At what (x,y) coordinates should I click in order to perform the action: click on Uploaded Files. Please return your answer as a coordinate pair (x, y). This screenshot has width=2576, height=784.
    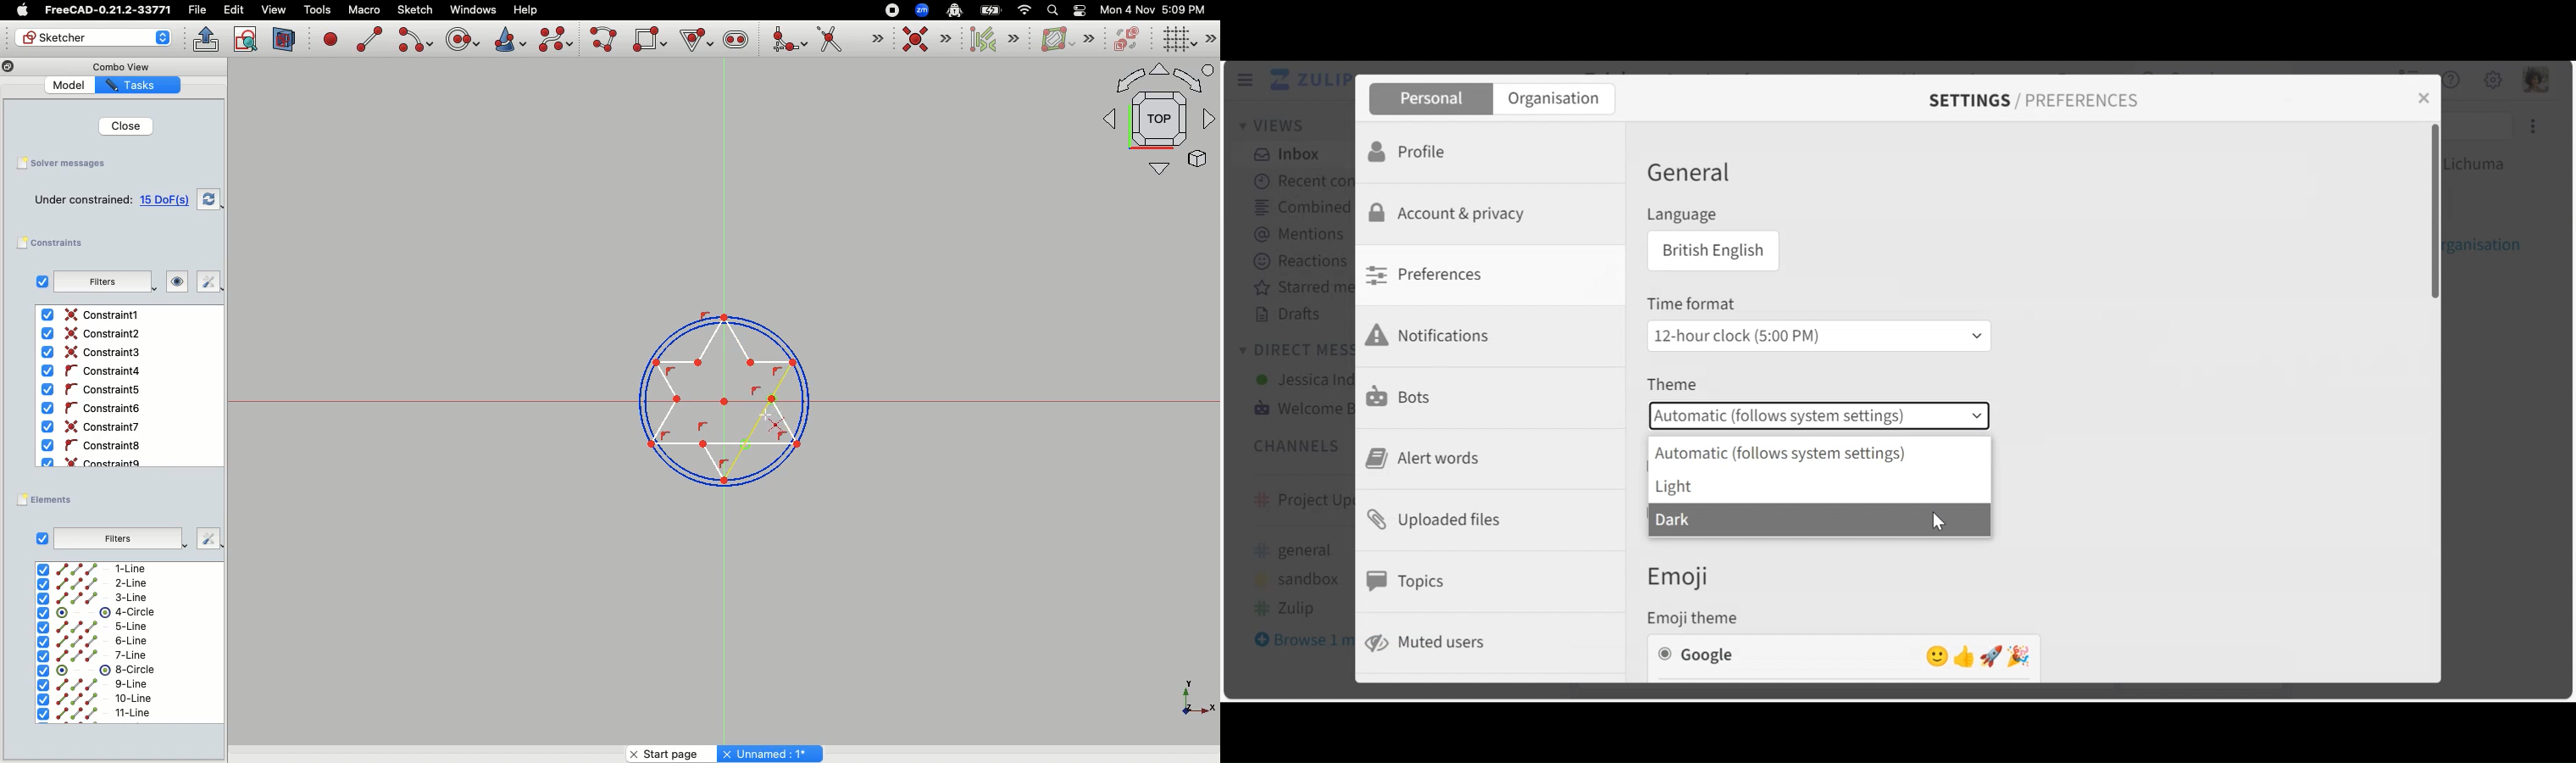
    Looking at the image, I should click on (1438, 523).